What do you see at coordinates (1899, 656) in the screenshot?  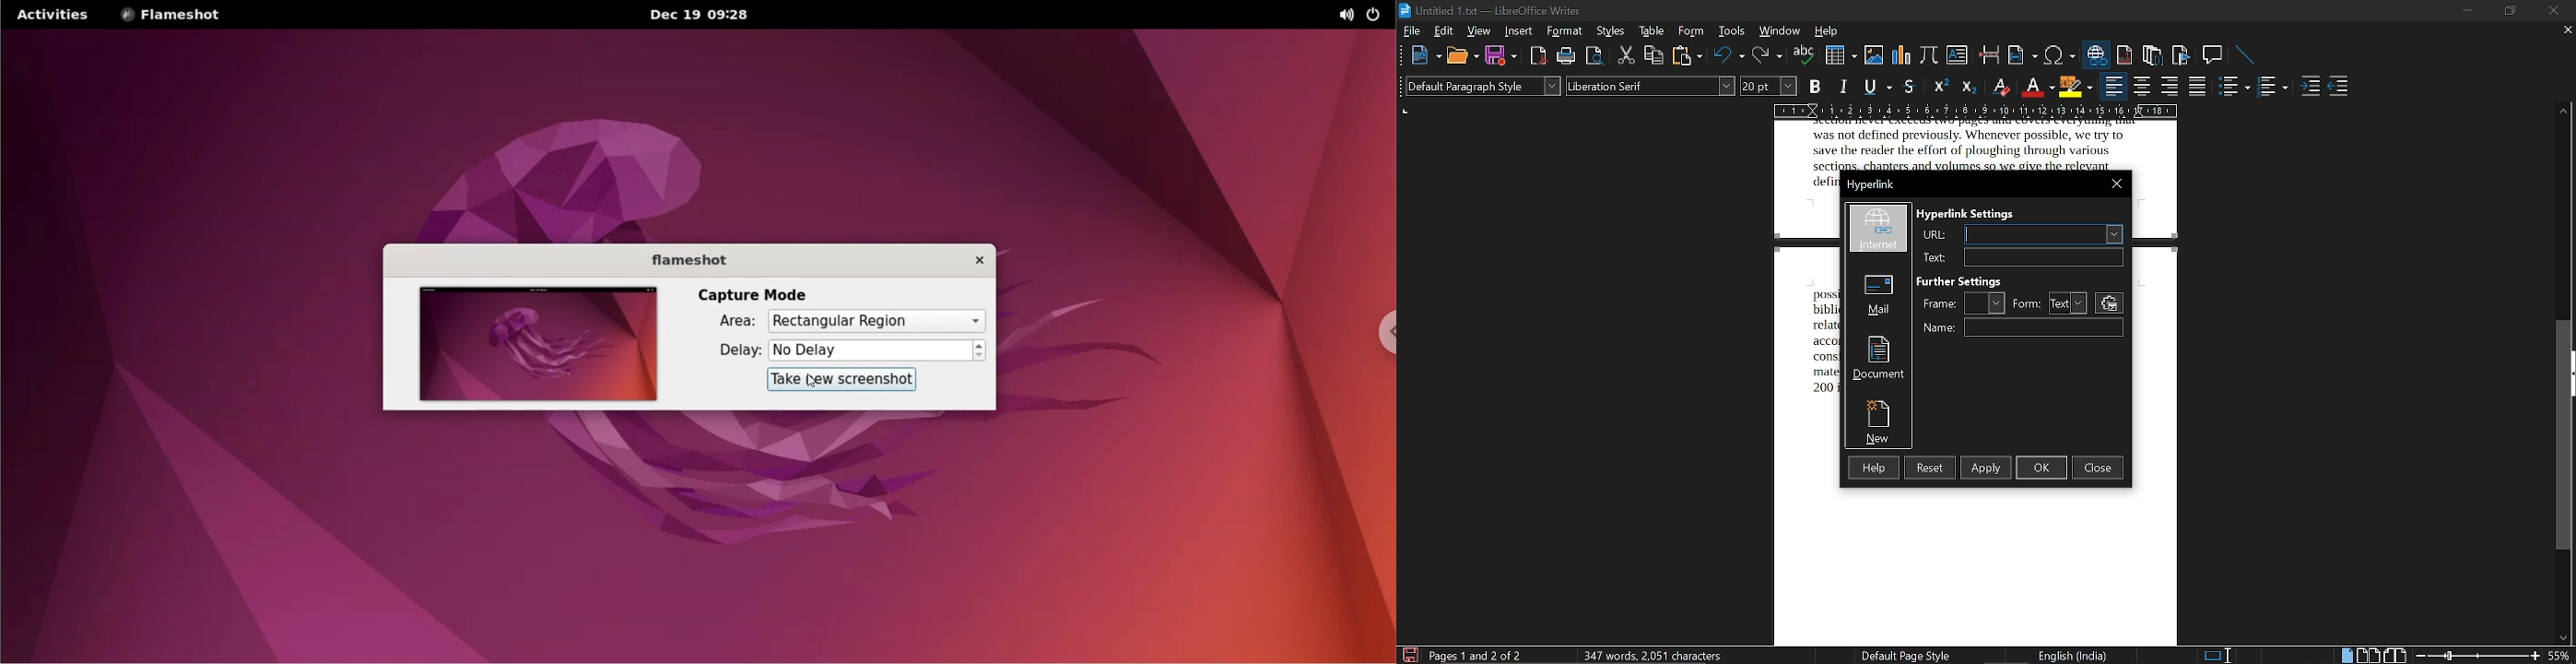 I see `page style` at bounding box center [1899, 656].